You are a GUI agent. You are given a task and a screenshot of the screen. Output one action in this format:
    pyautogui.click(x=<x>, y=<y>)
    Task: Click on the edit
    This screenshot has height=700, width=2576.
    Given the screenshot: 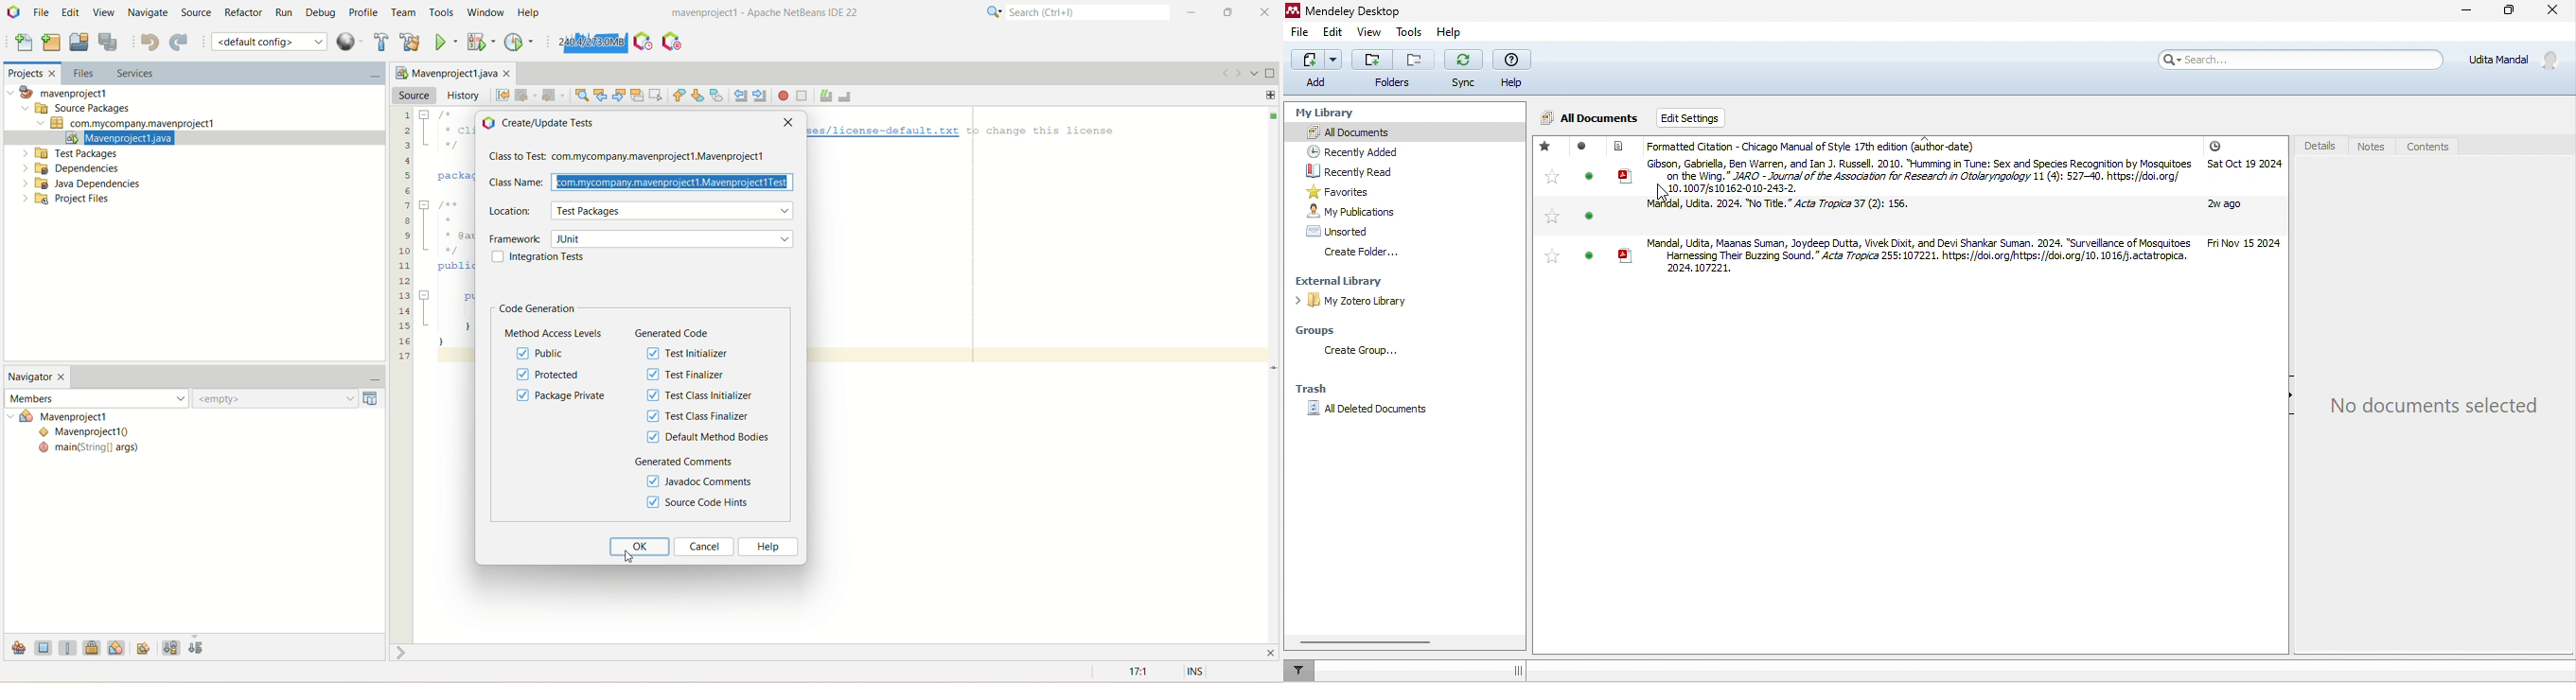 What is the action you would take?
    pyautogui.click(x=1333, y=32)
    